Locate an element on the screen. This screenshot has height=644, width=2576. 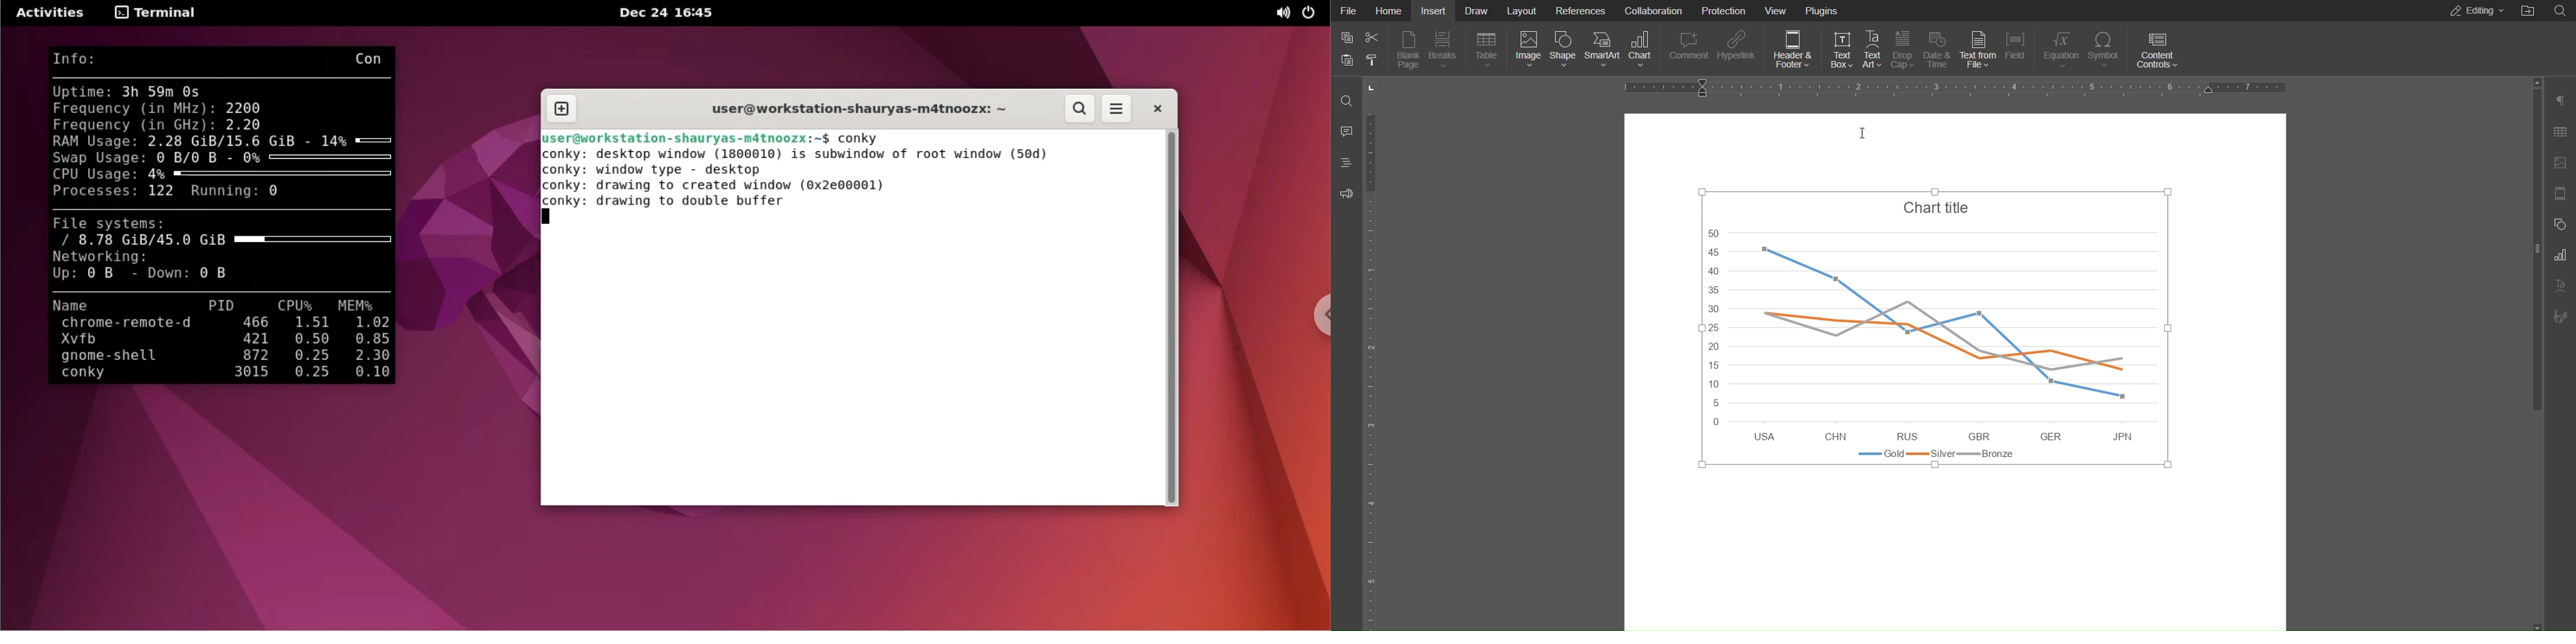
Table is located at coordinates (1486, 51).